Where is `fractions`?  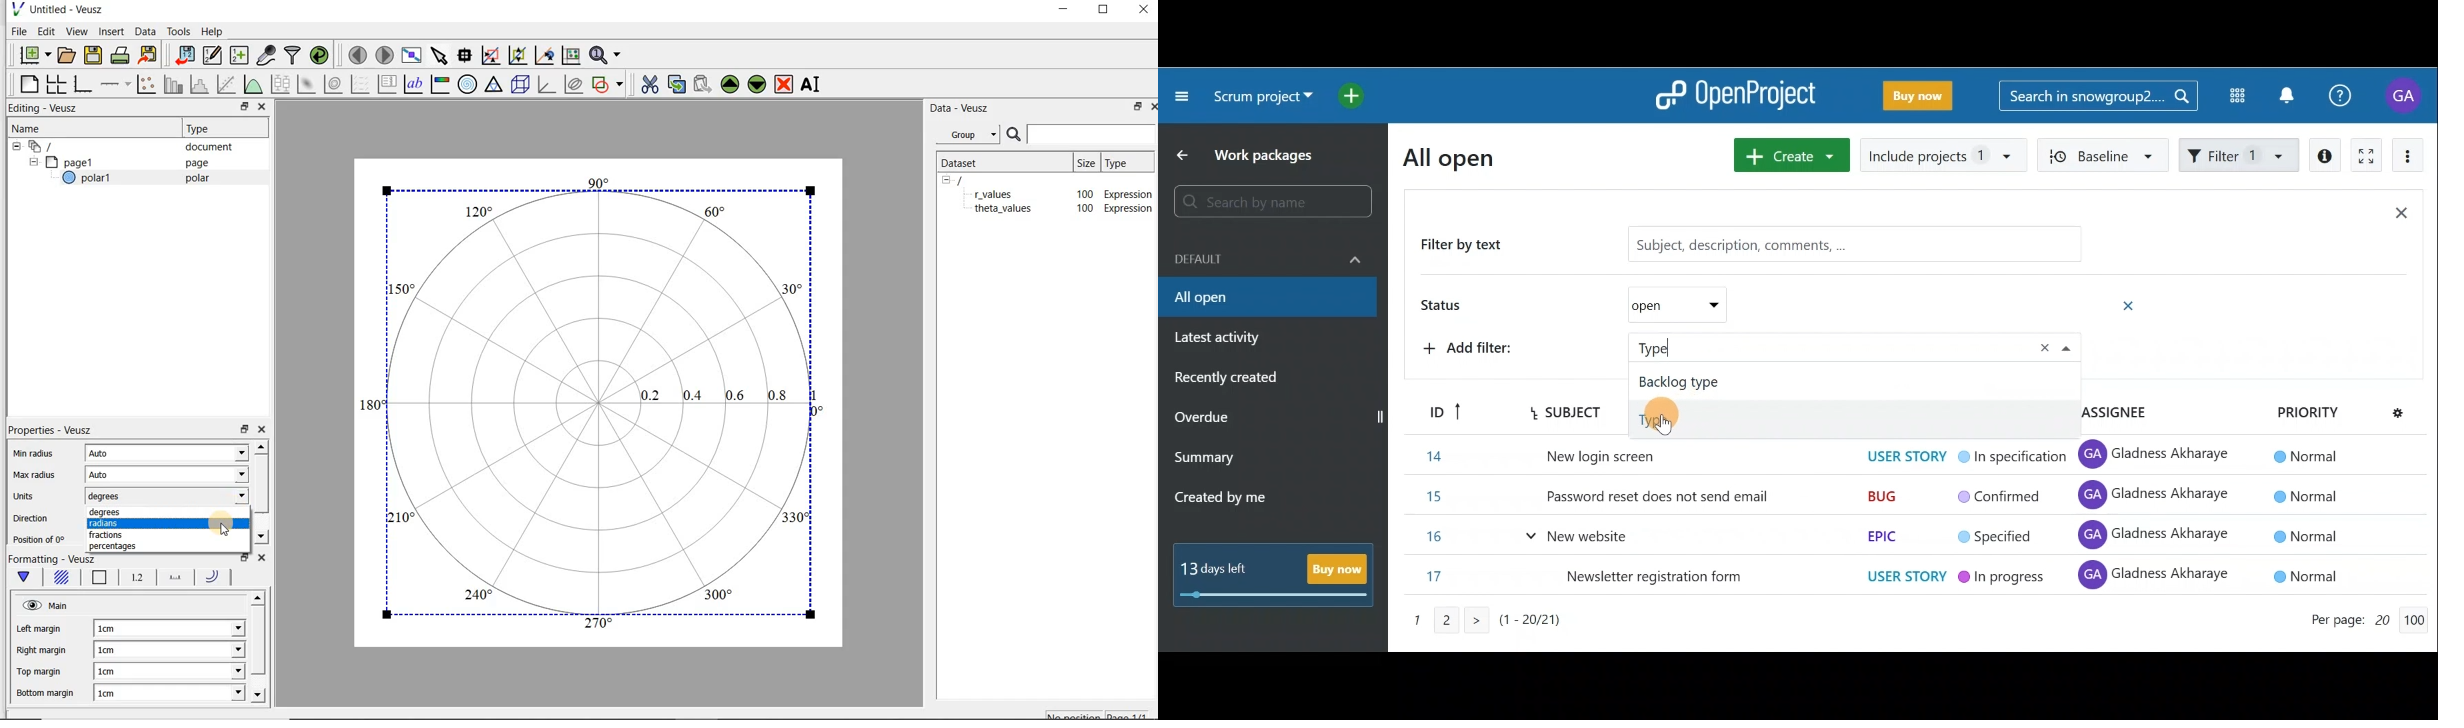 fractions is located at coordinates (128, 534).